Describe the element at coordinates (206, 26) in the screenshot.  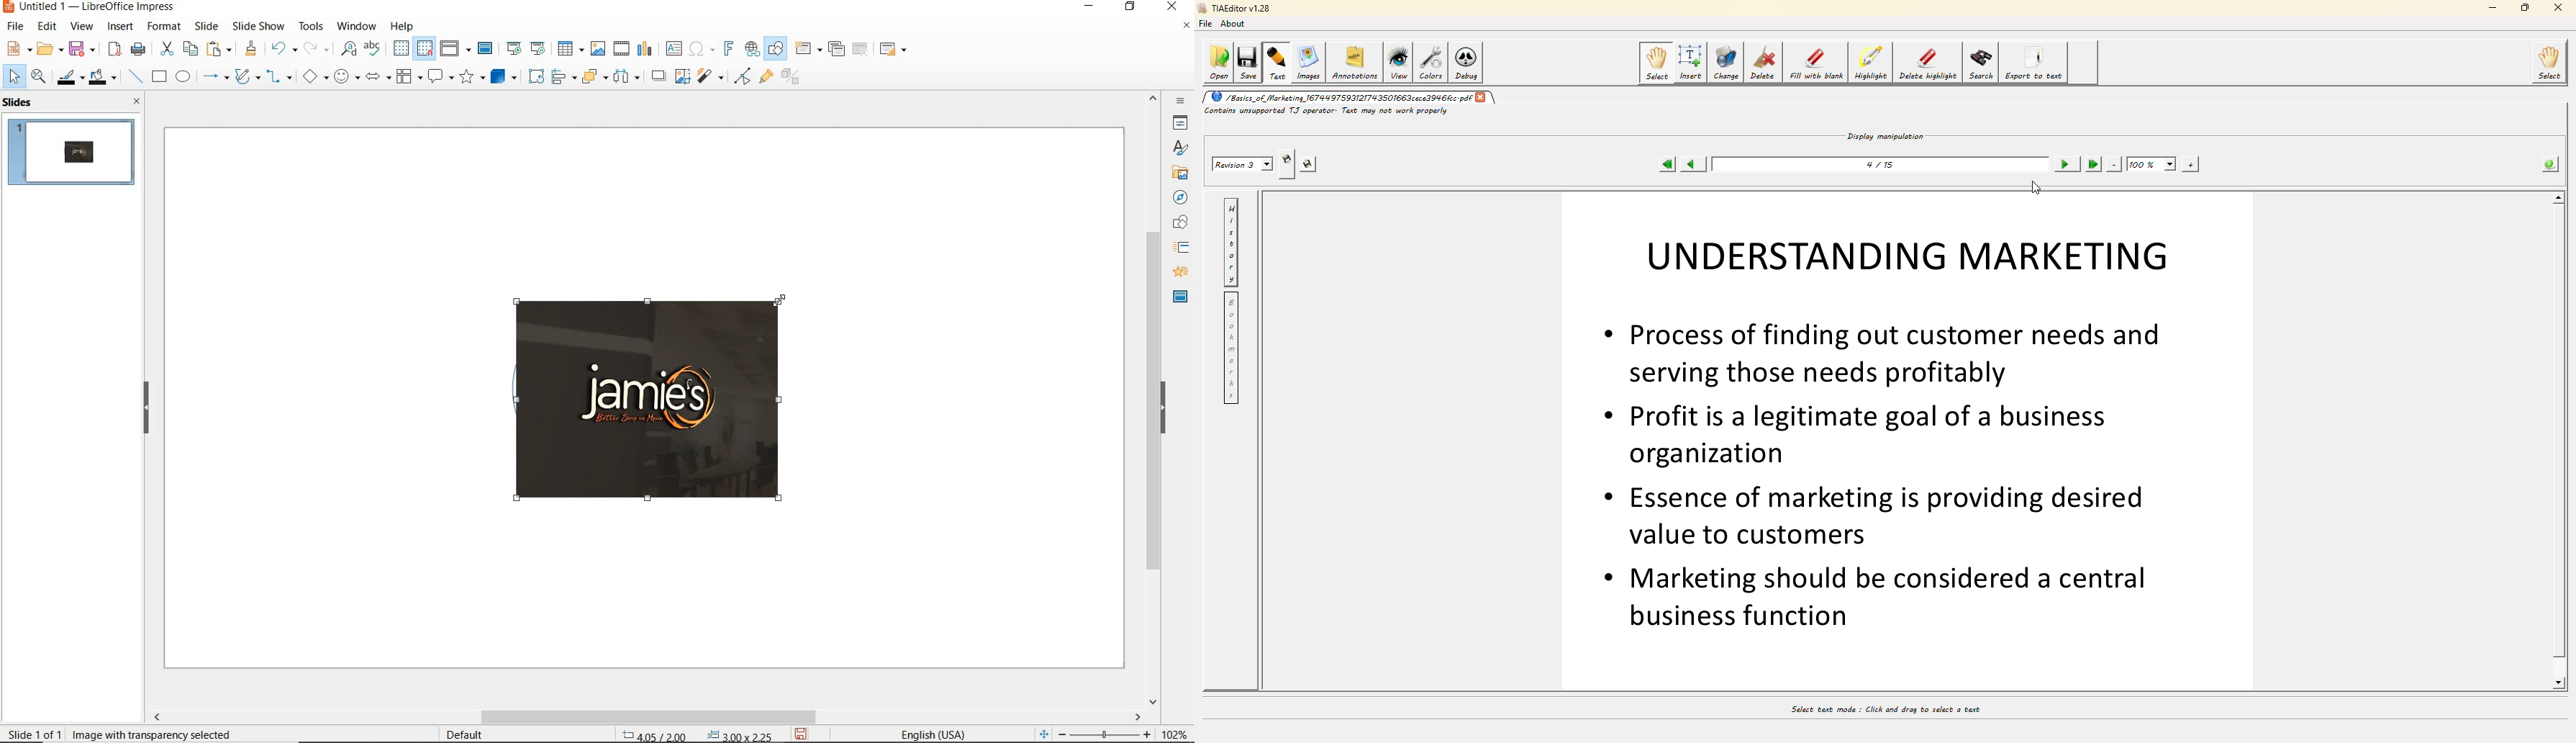
I see `slide` at that location.